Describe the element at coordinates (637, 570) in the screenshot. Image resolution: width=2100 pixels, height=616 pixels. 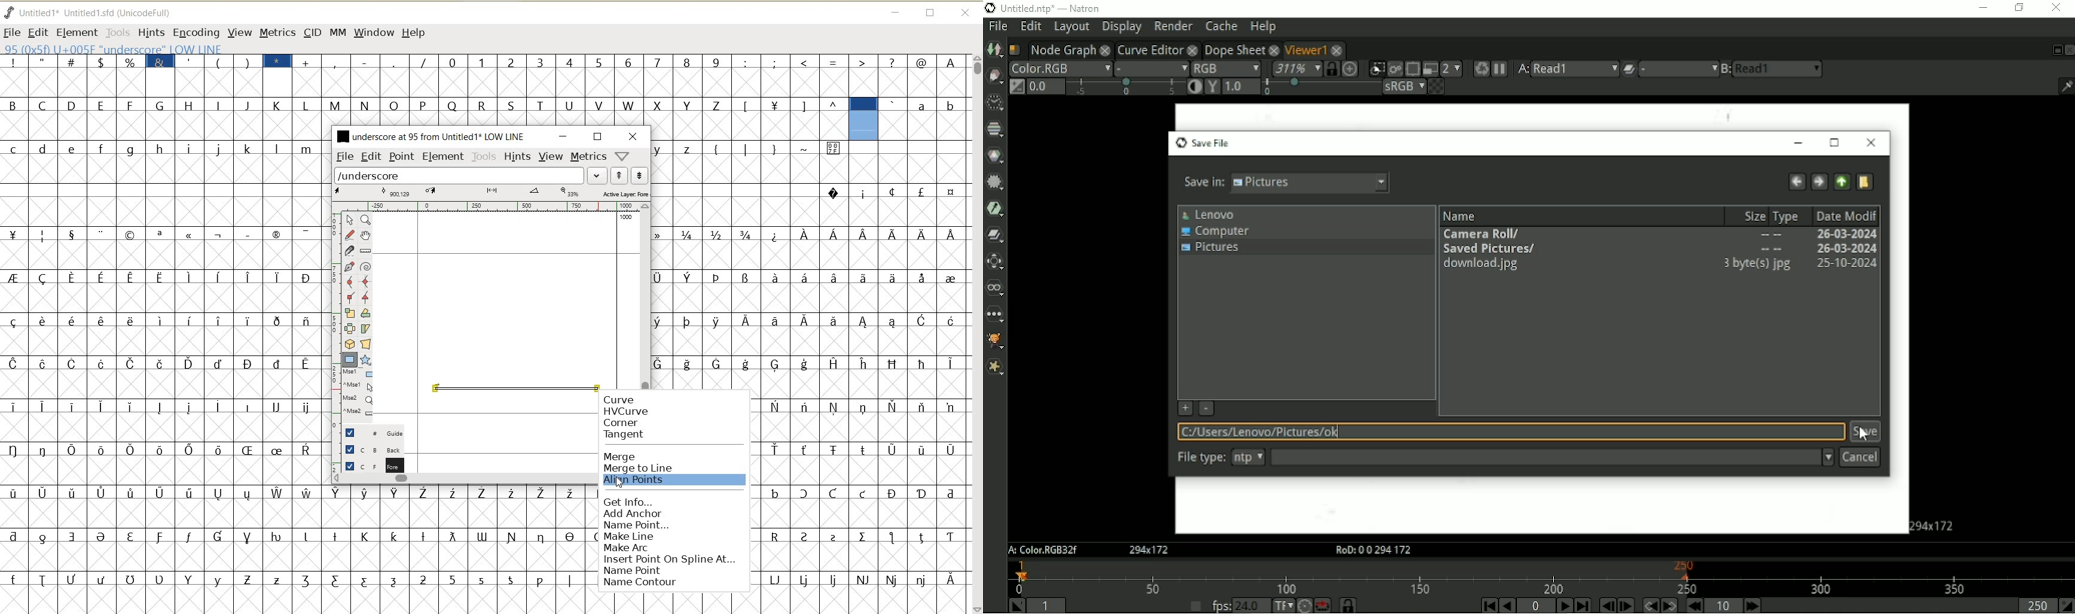
I see `NAME POINT` at that location.